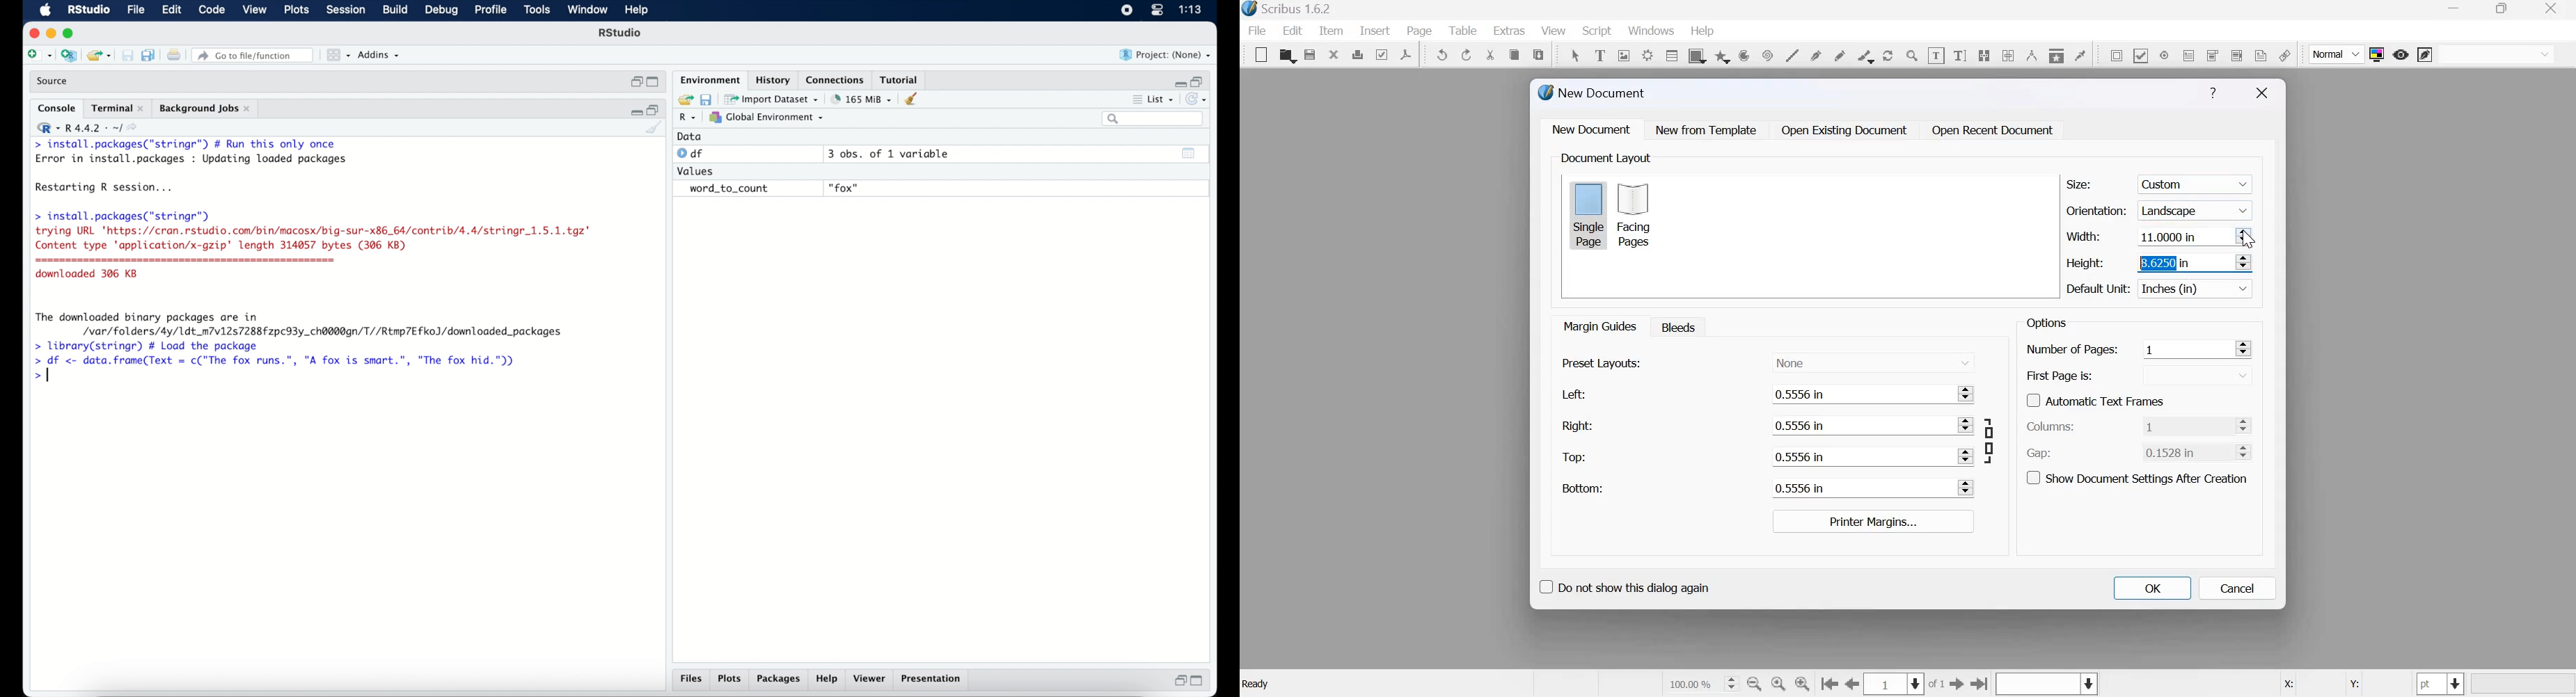 The height and width of the screenshot is (700, 2576). Describe the element at coordinates (772, 99) in the screenshot. I see `import dataset` at that location.